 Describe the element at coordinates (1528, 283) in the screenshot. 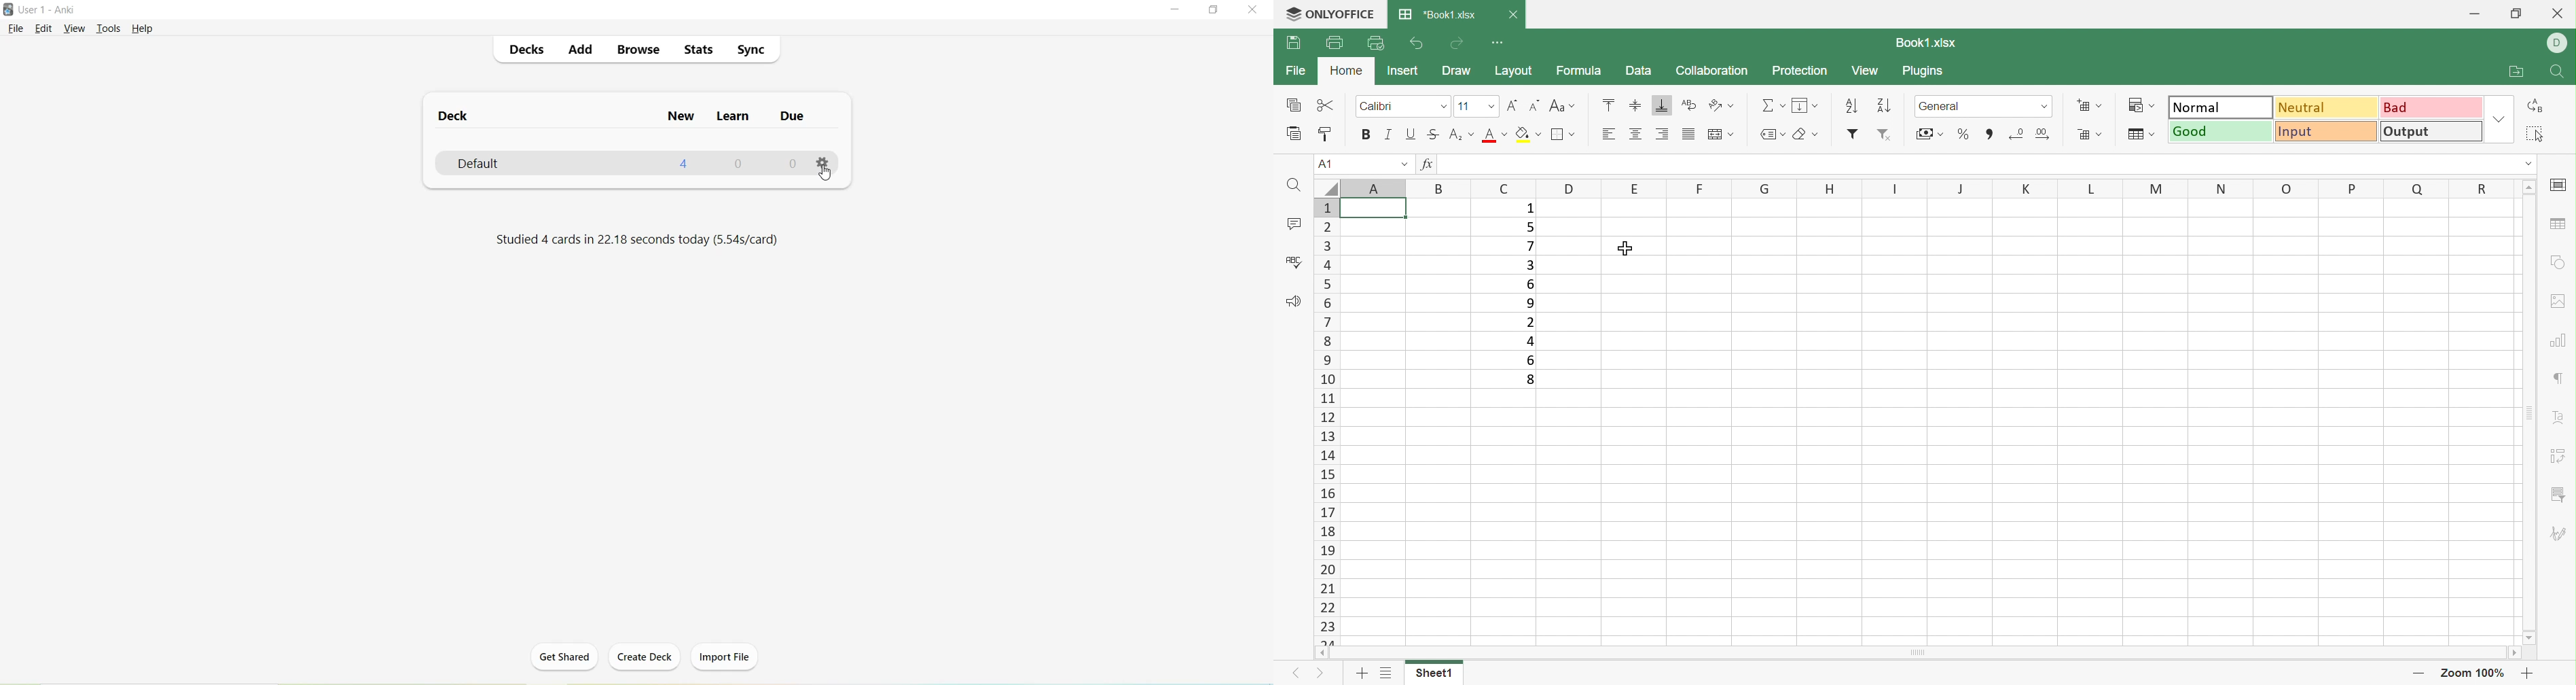

I see `6` at that location.